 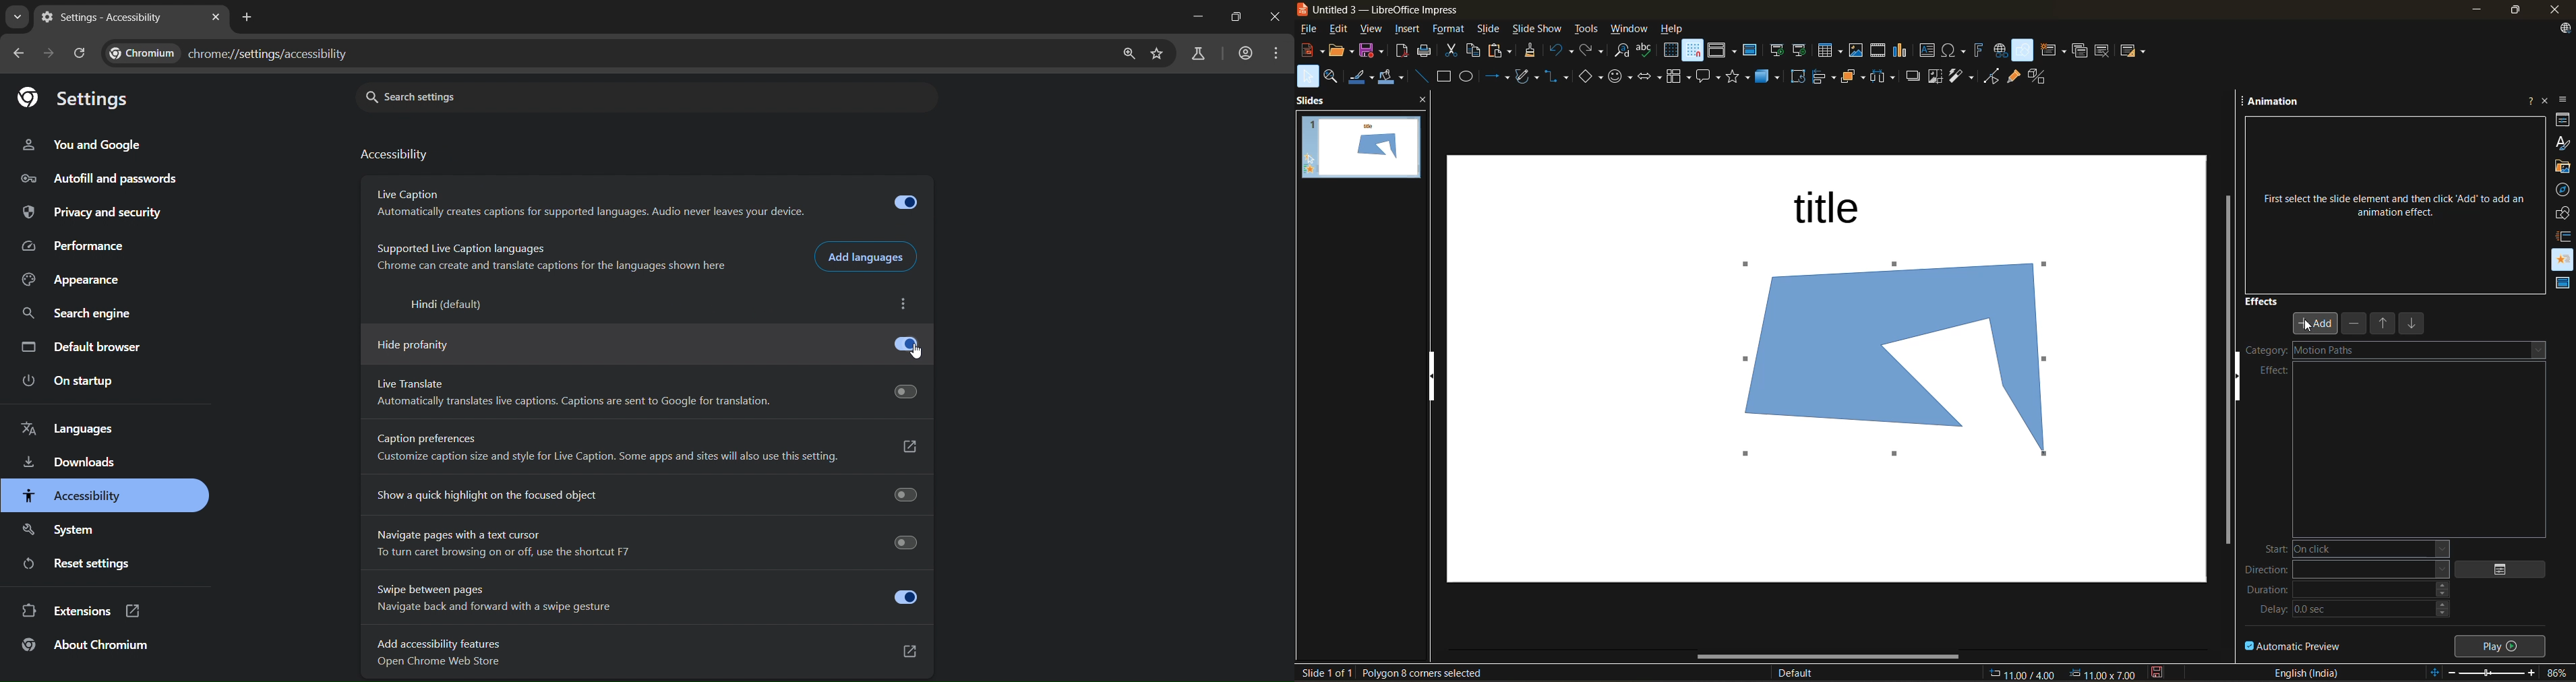 I want to click on slide master name, so click(x=1802, y=674).